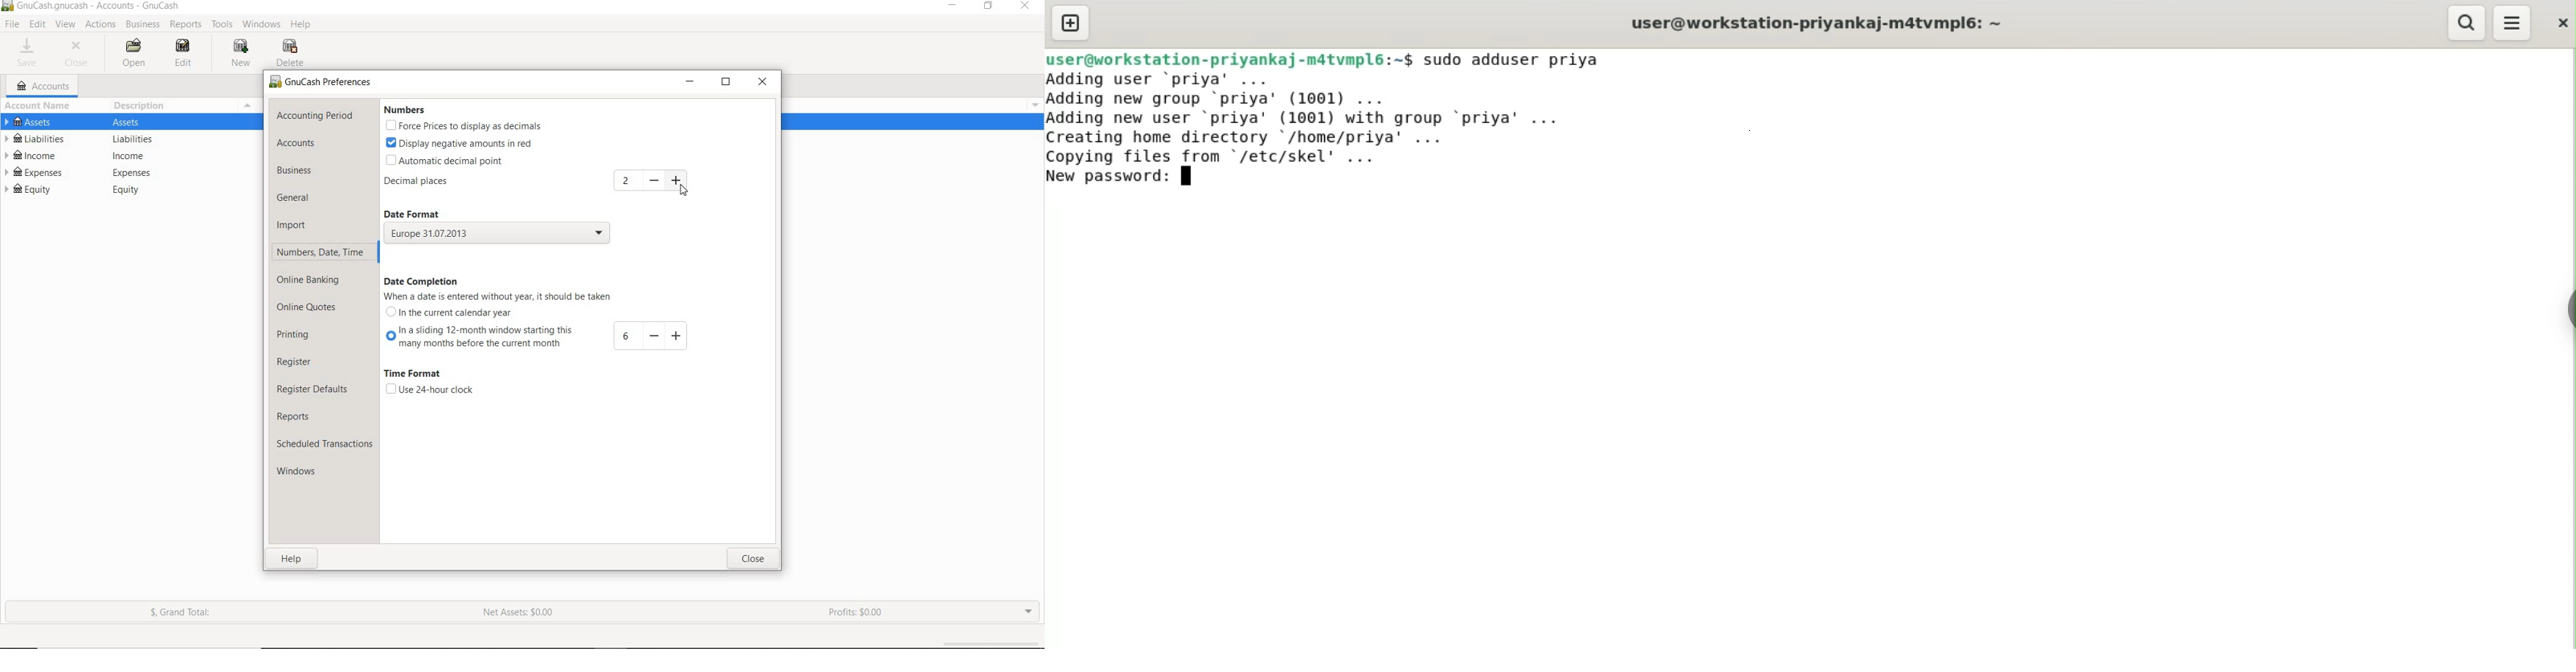  What do you see at coordinates (861, 614) in the screenshot?
I see `PROFITS` at bounding box center [861, 614].